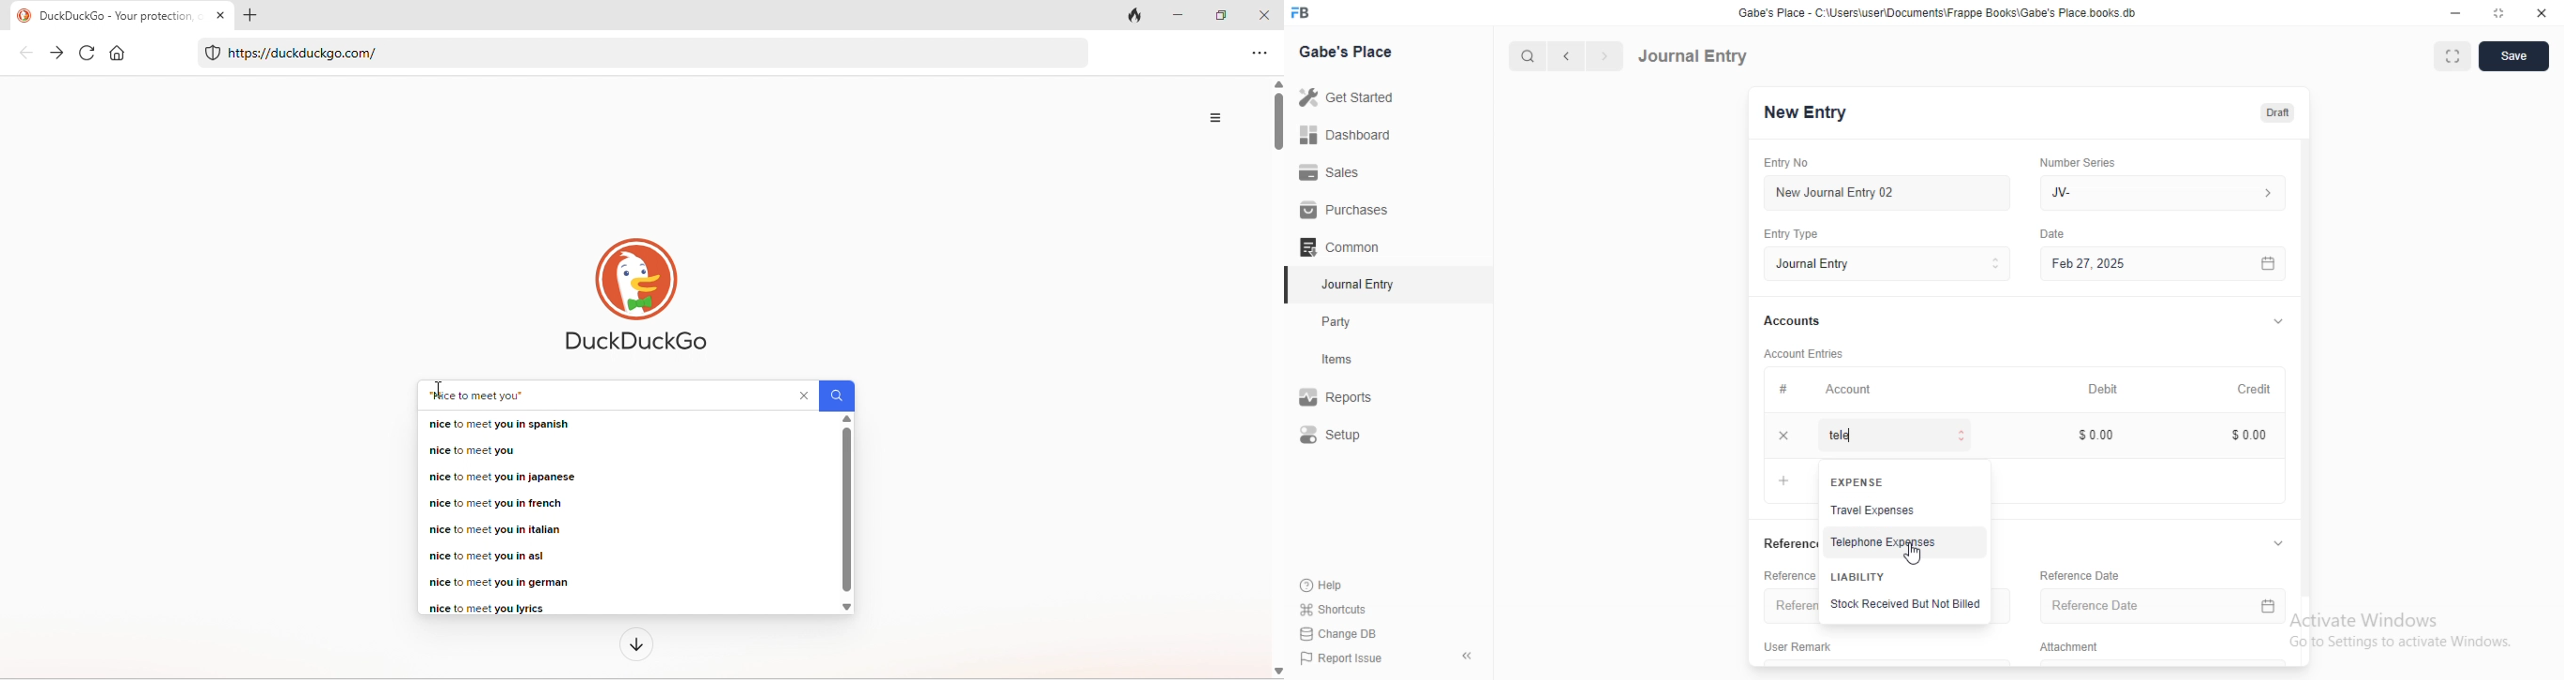 This screenshot has height=700, width=2576. Describe the element at coordinates (1603, 56) in the screenshot. I see `Next` at that location.